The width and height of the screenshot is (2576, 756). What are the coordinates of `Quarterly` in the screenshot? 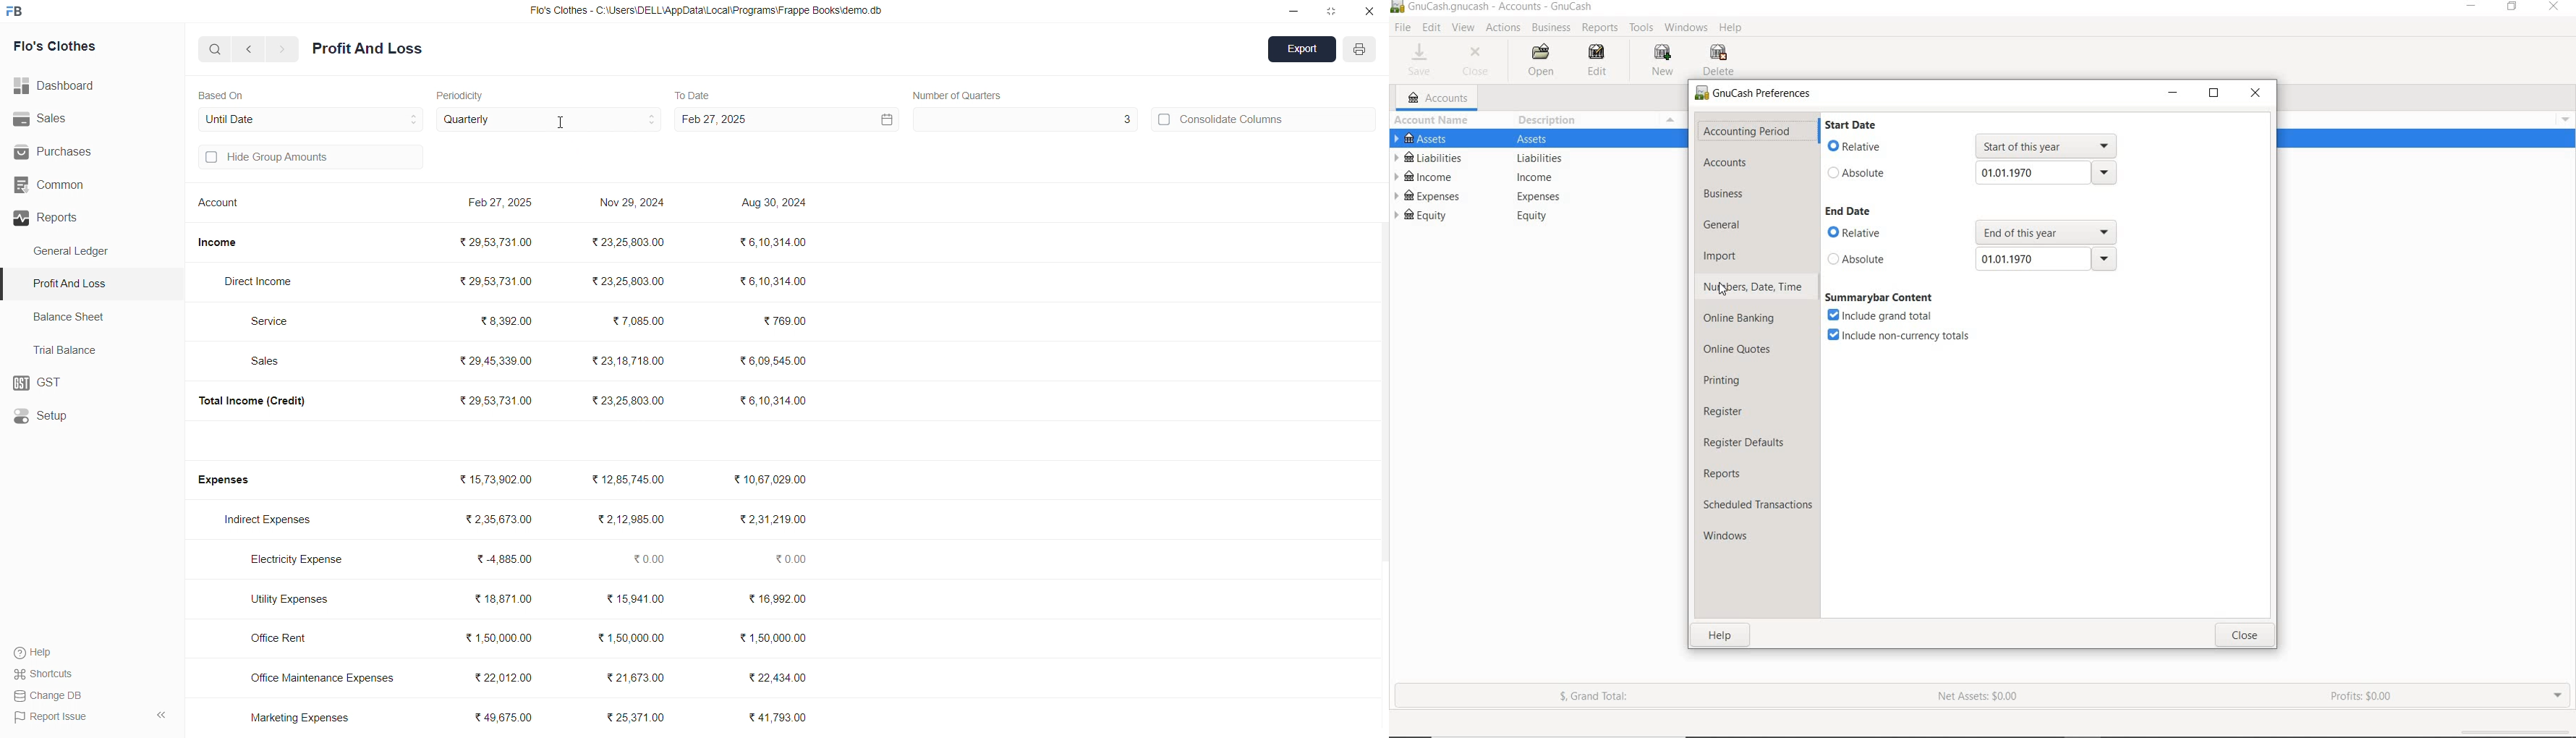 It's located at (550, 120).